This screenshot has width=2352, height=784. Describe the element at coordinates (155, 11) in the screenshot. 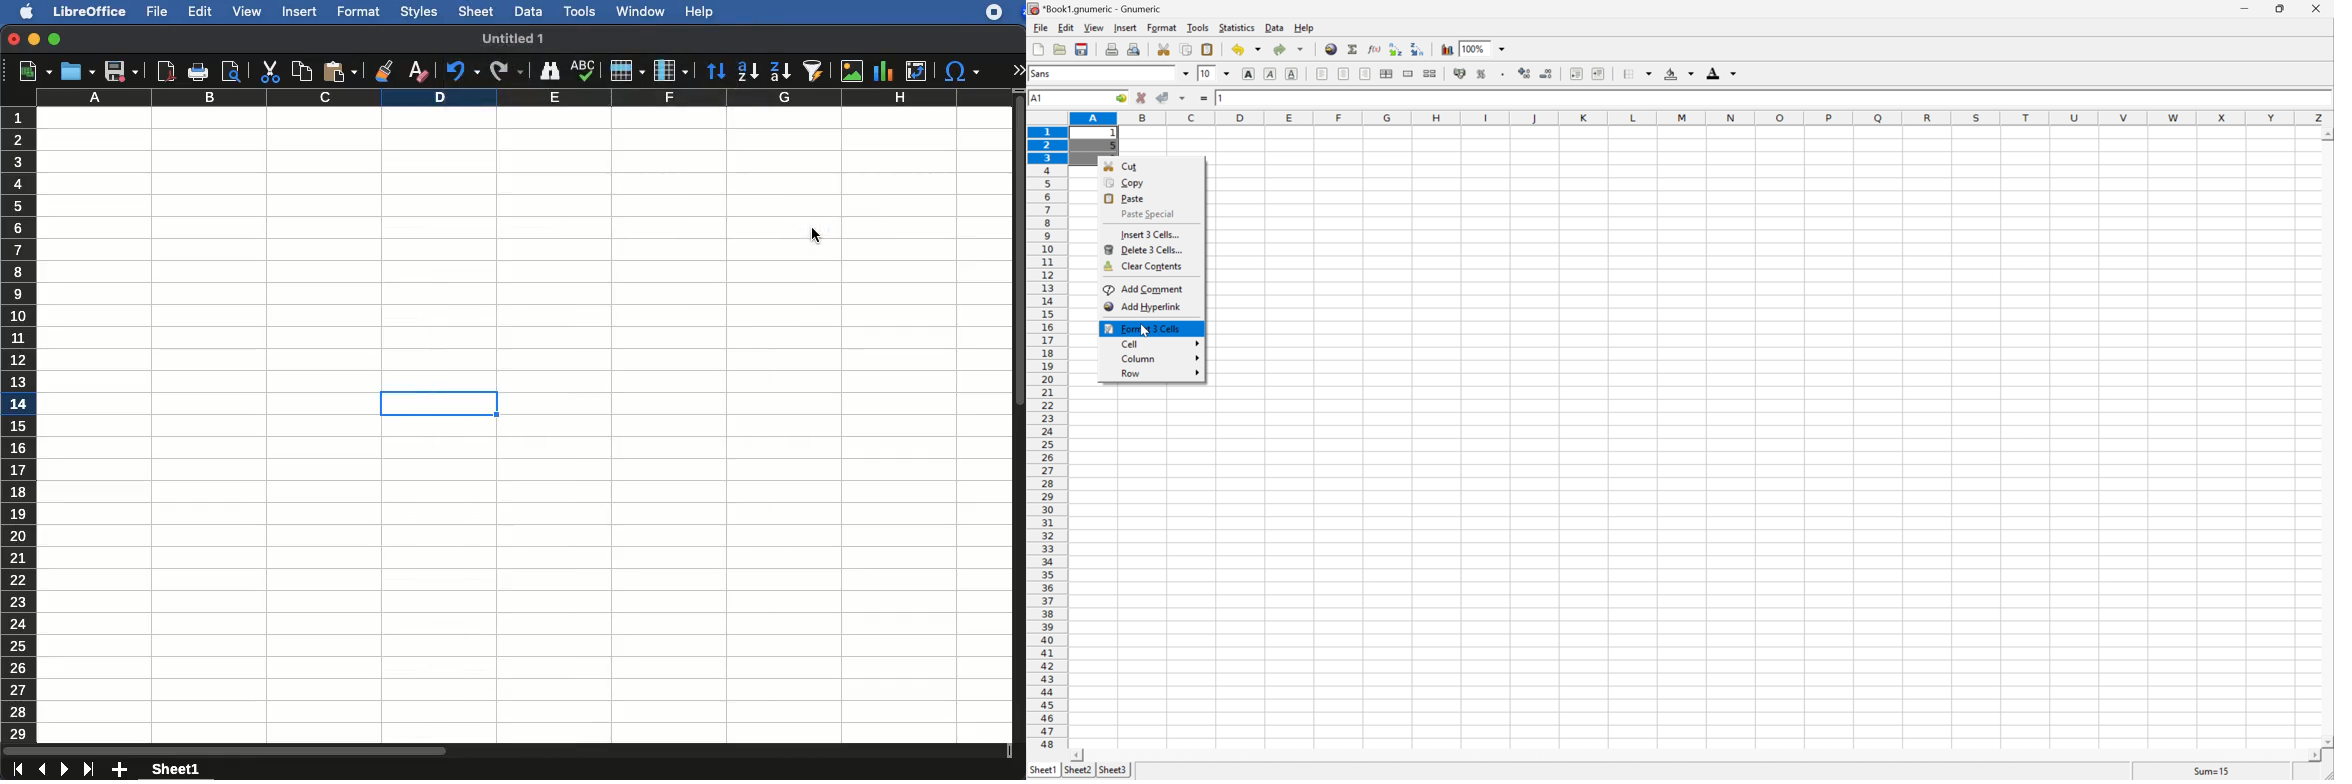

I see `file` at that location.